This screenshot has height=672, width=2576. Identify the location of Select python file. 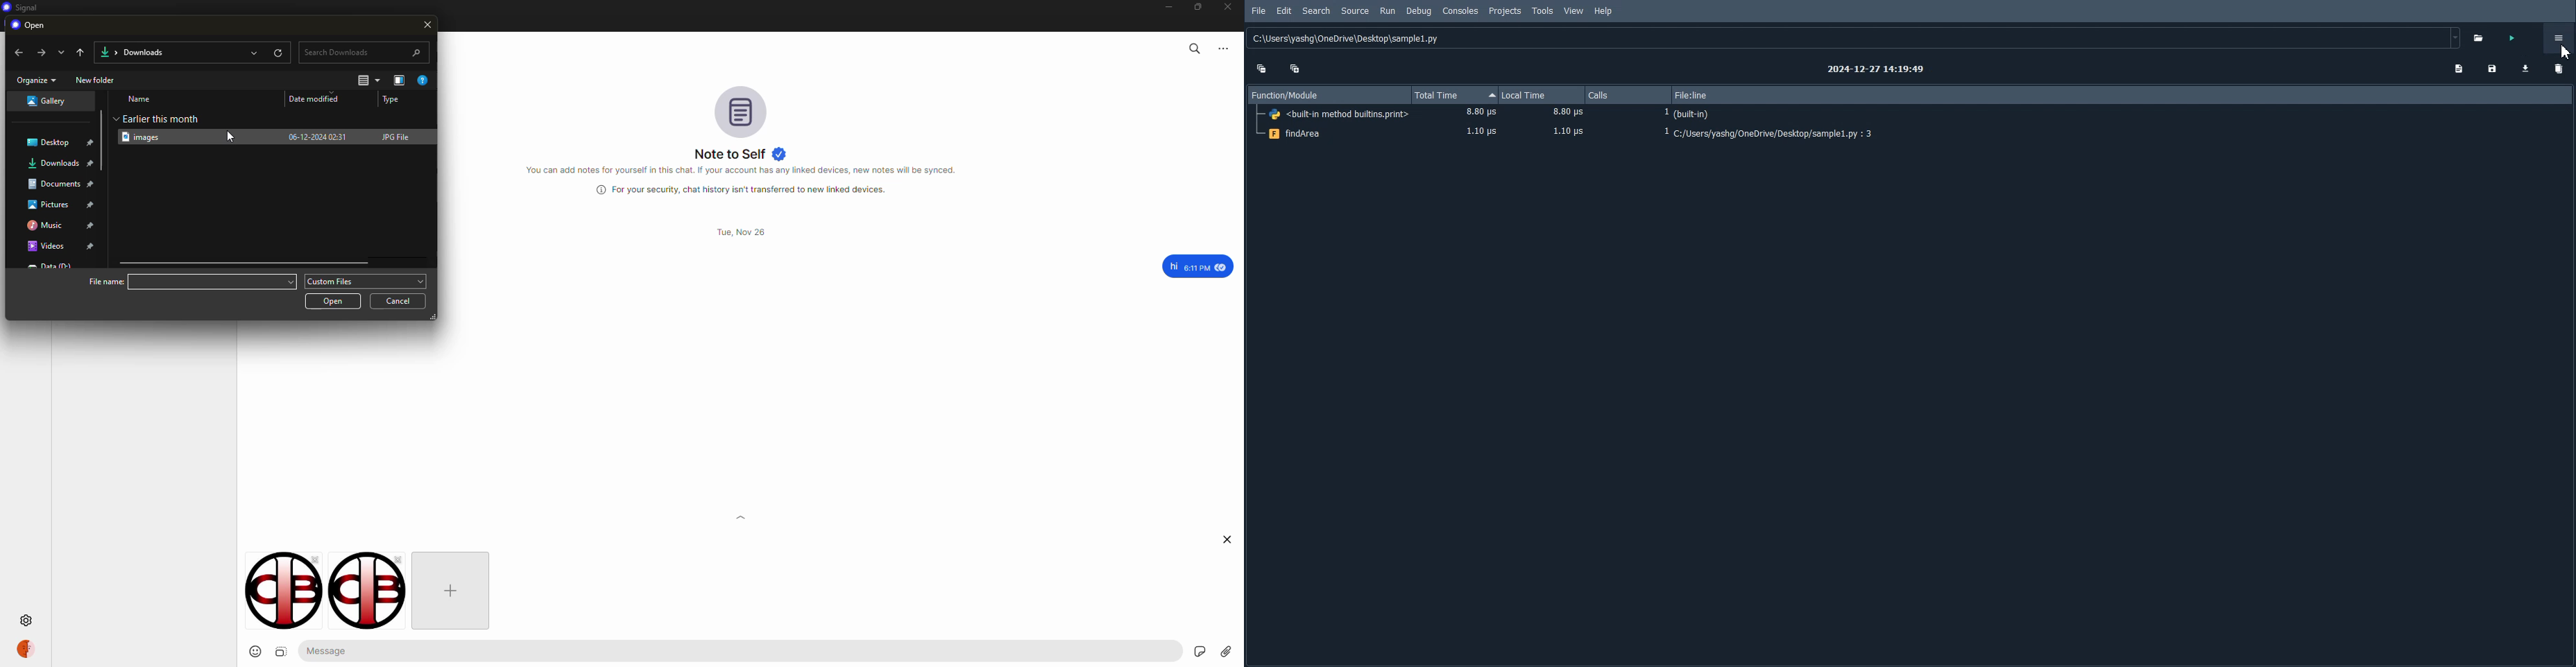
(2481, 37).